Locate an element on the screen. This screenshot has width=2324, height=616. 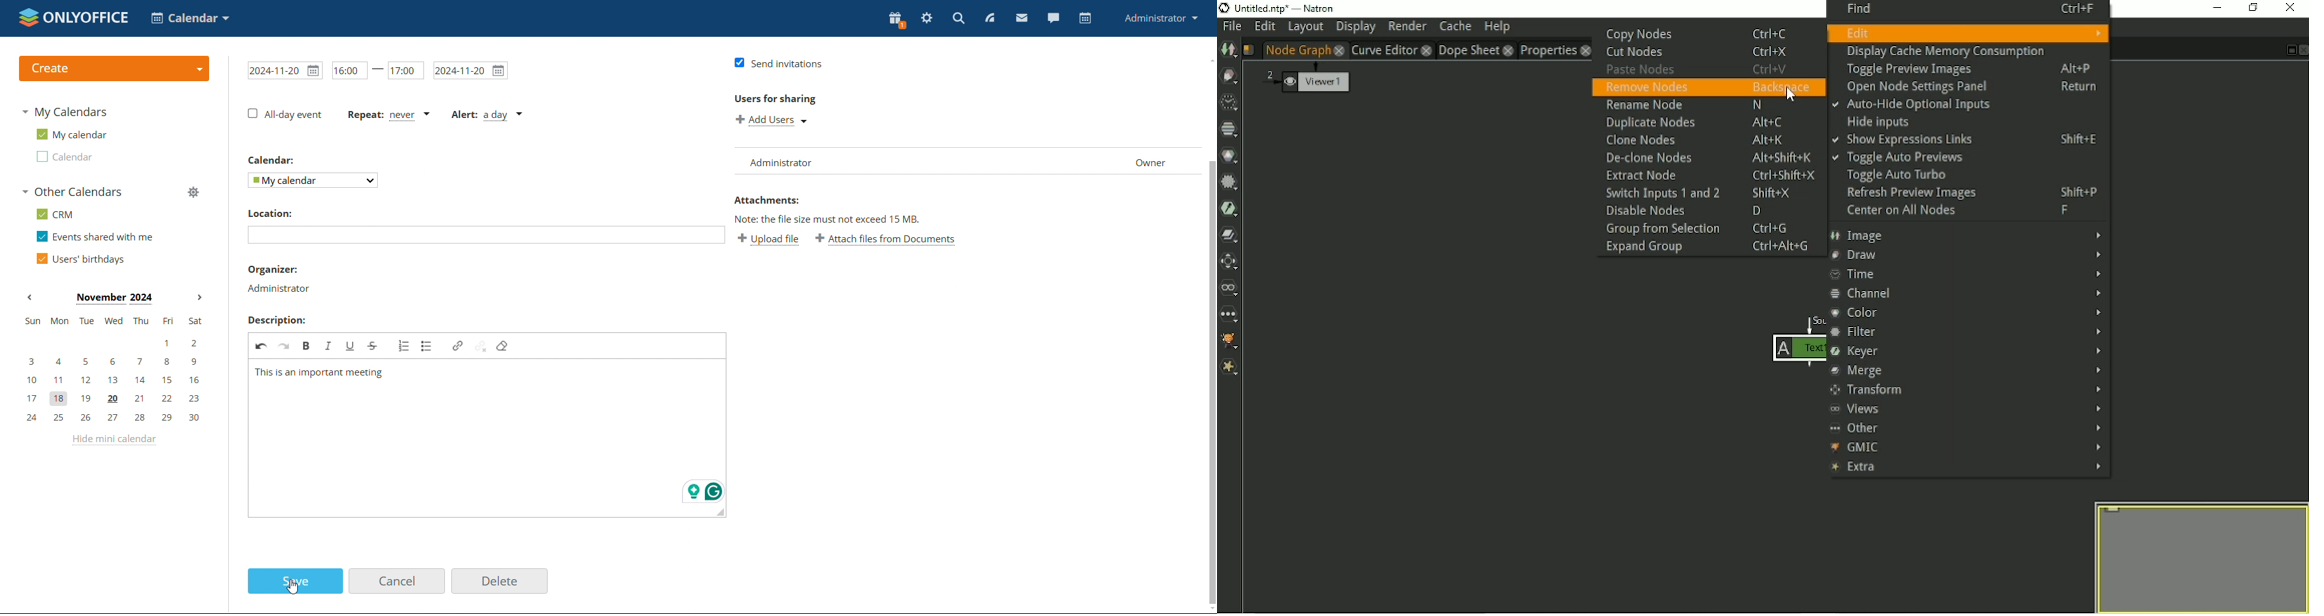
settings is located at coordinates (928, 16).